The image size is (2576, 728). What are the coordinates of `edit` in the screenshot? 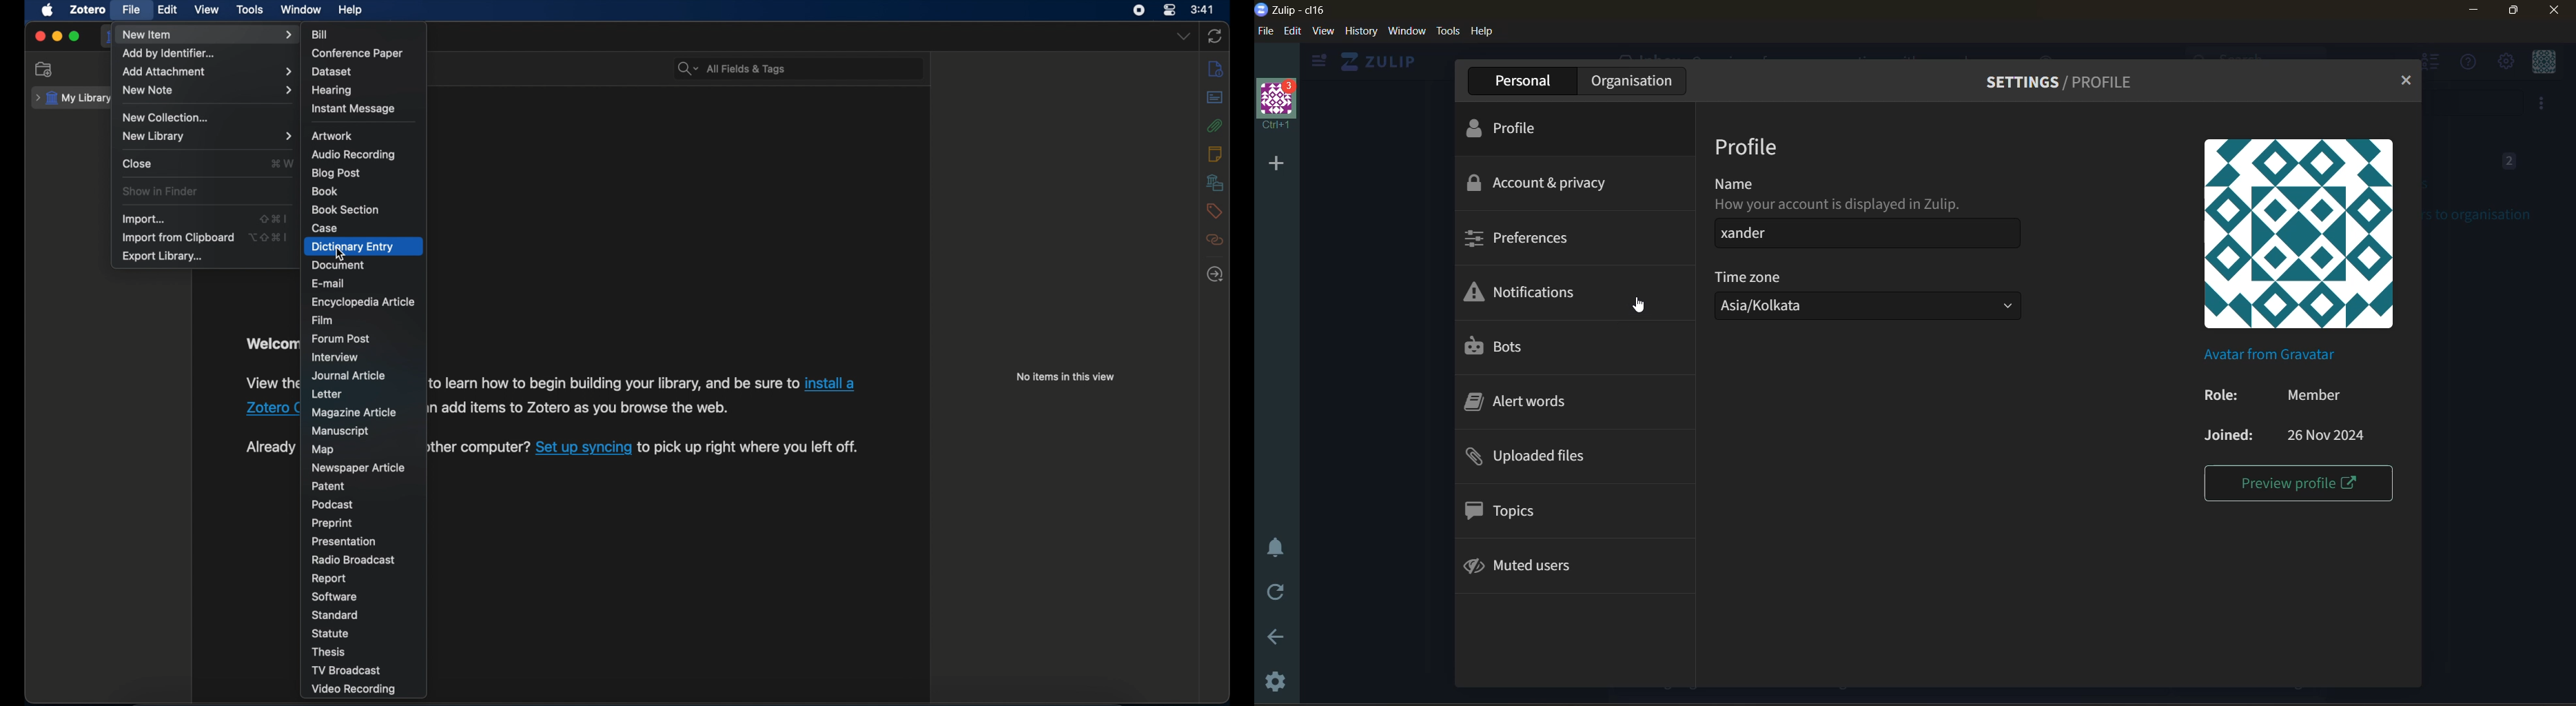 It's located at (1291, 30).